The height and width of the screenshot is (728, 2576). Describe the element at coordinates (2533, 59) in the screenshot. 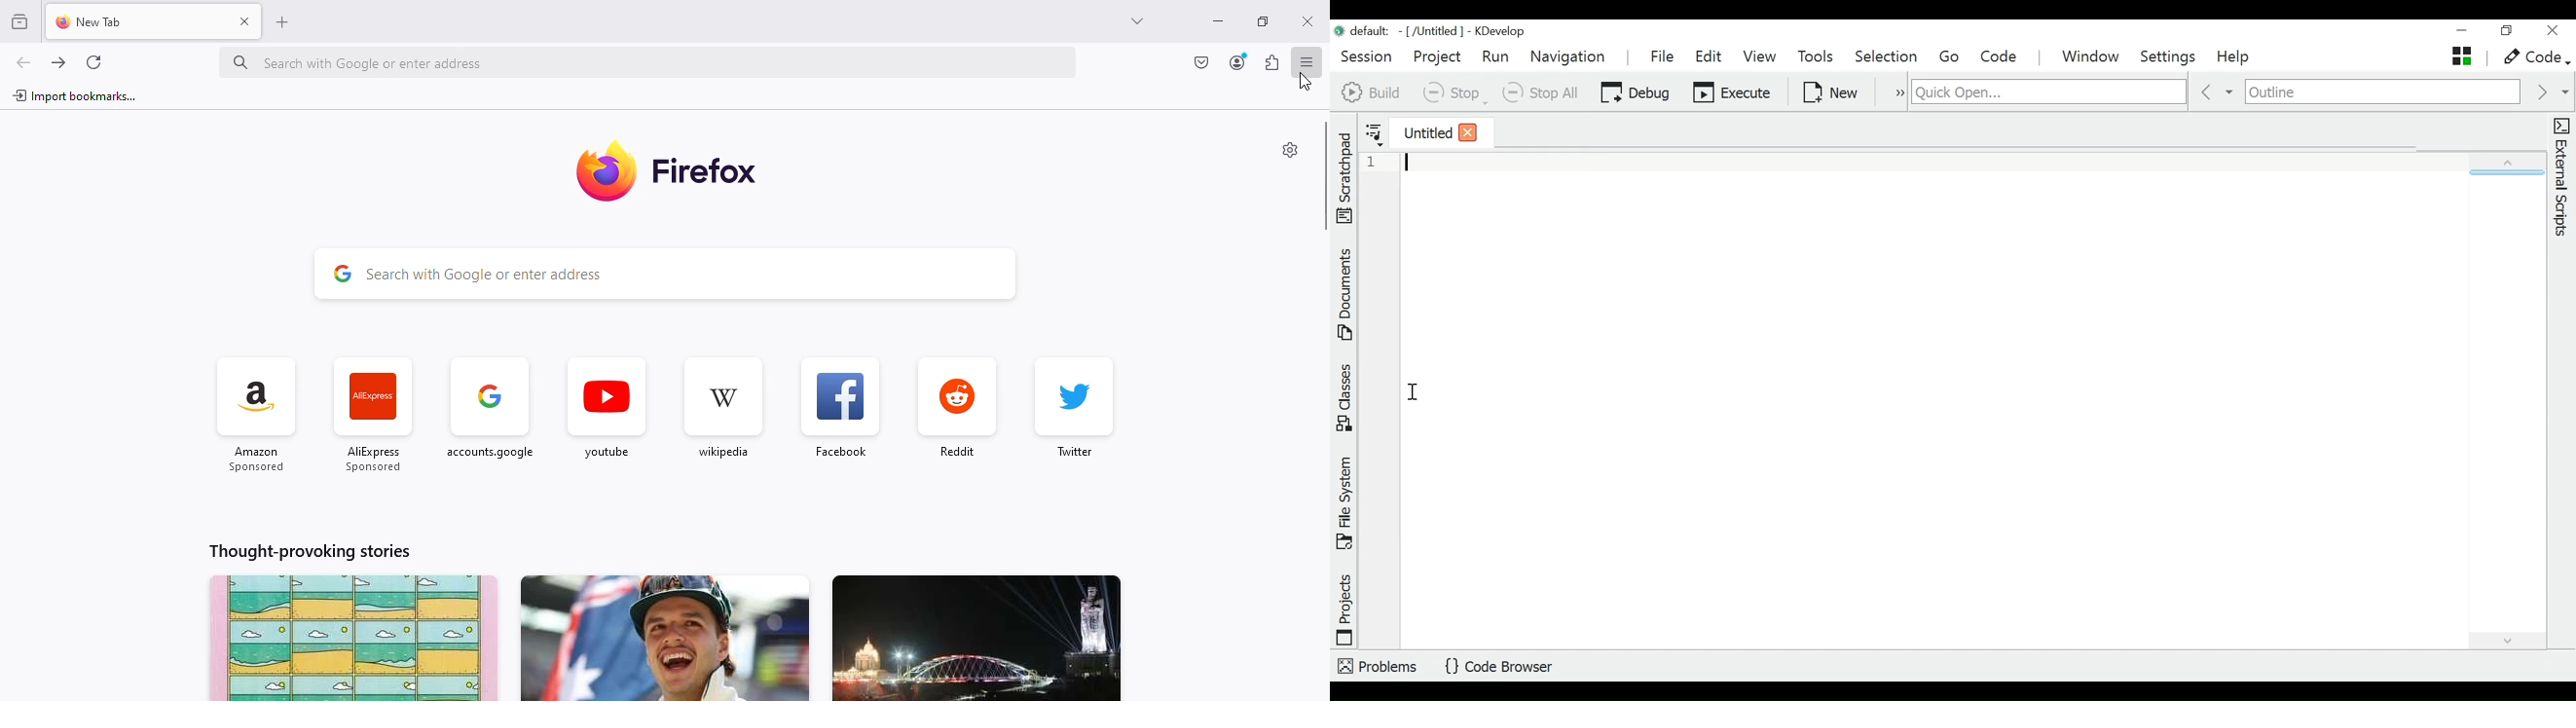

I see `code` at that location.